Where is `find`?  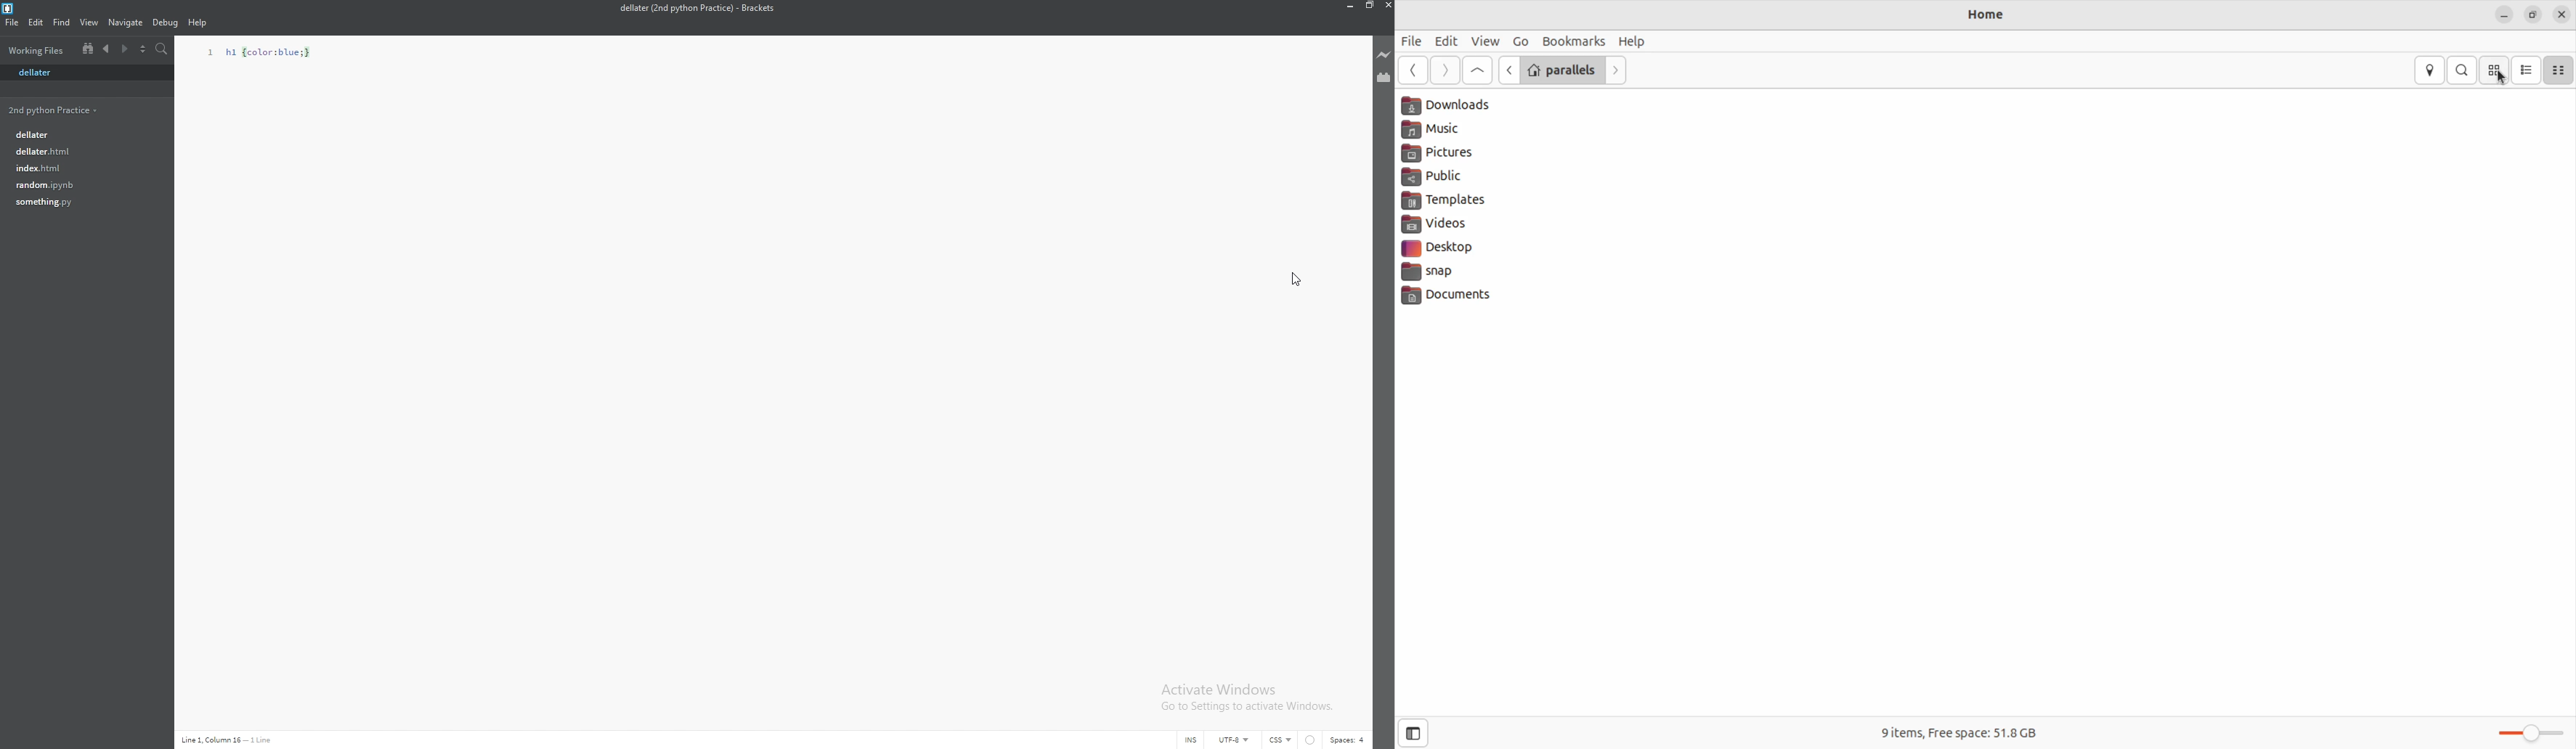
find is located at coordinates (62, 22).